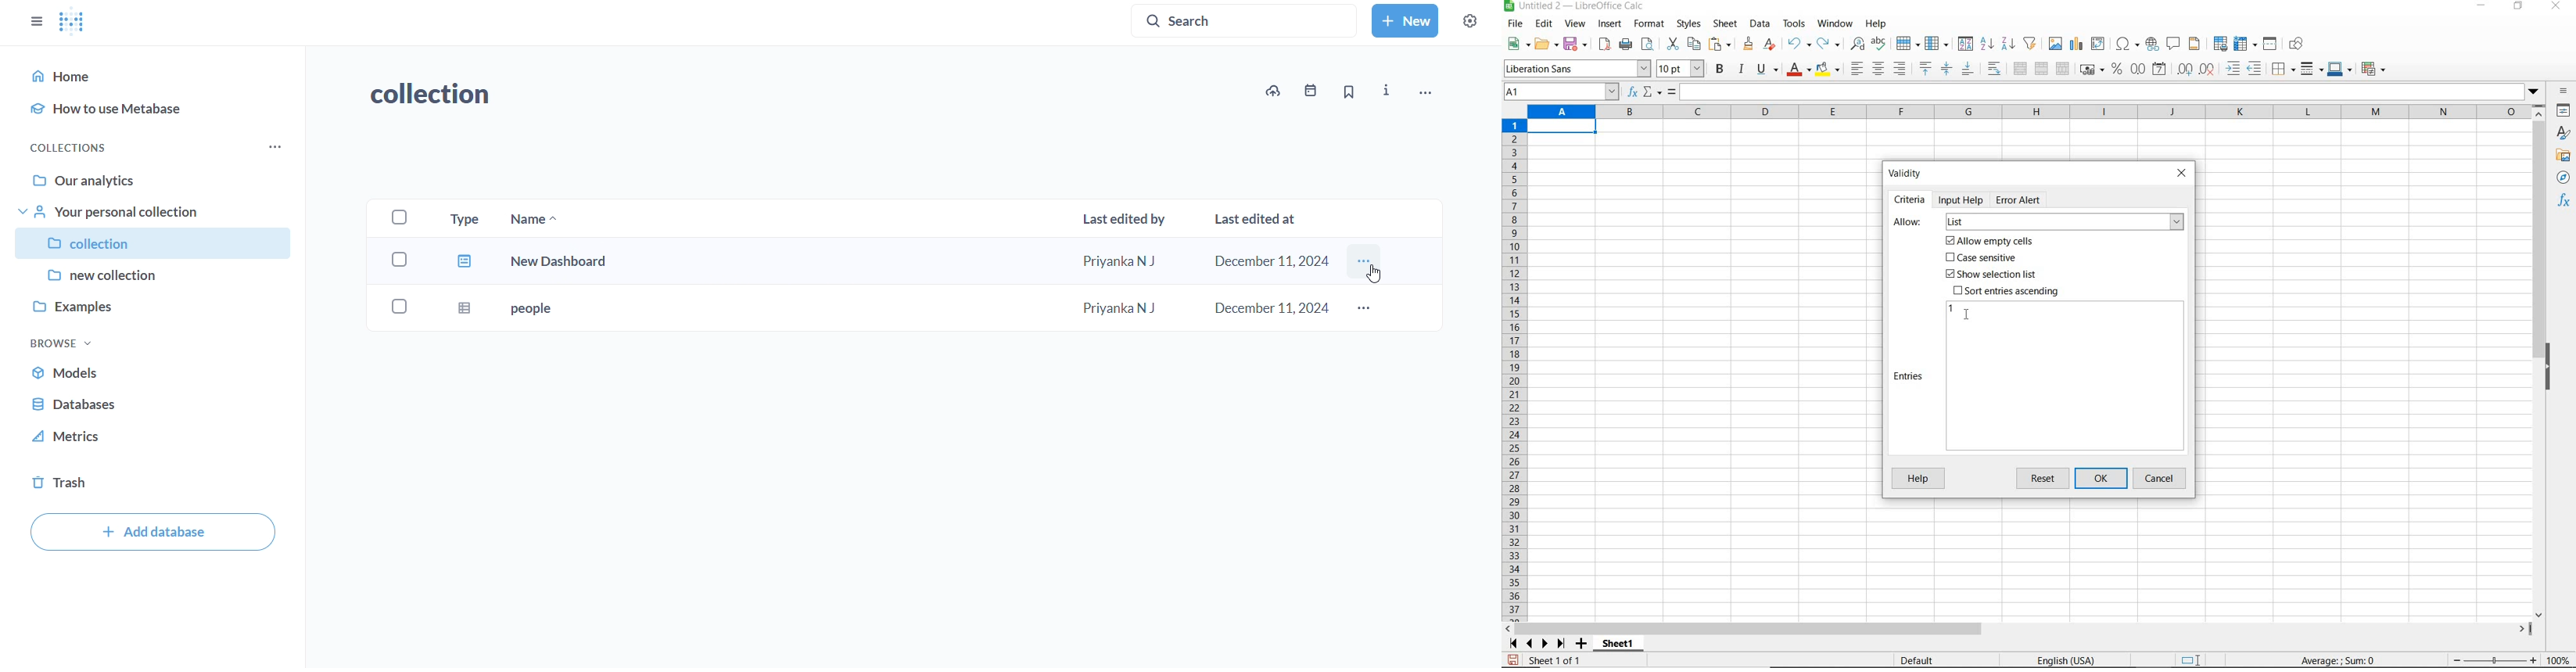 Image resolution: width=2576 pixels, height=672 pixels. What do you see at coordinates (2181, 171) in the screenshot?
I see `close` at bounding box center [2181, 171].